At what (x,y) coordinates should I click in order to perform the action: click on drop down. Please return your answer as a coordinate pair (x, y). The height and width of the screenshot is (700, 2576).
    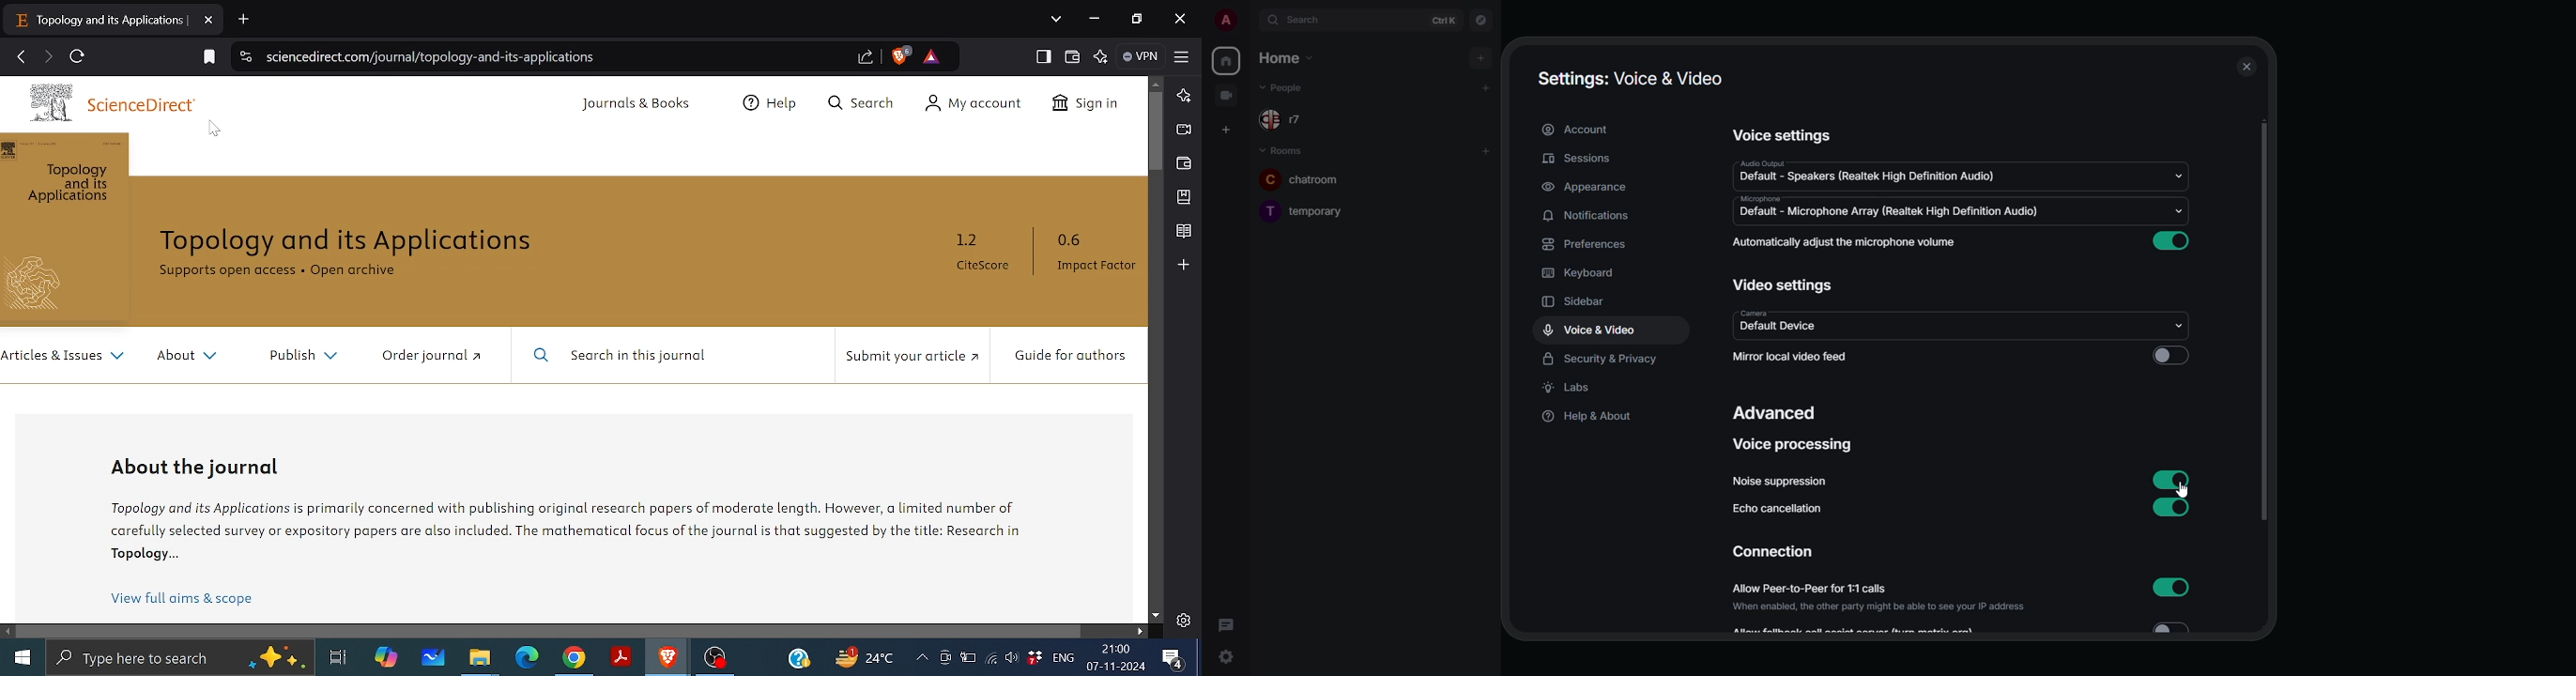
    Looking at the image, I should click on (2181, 326).